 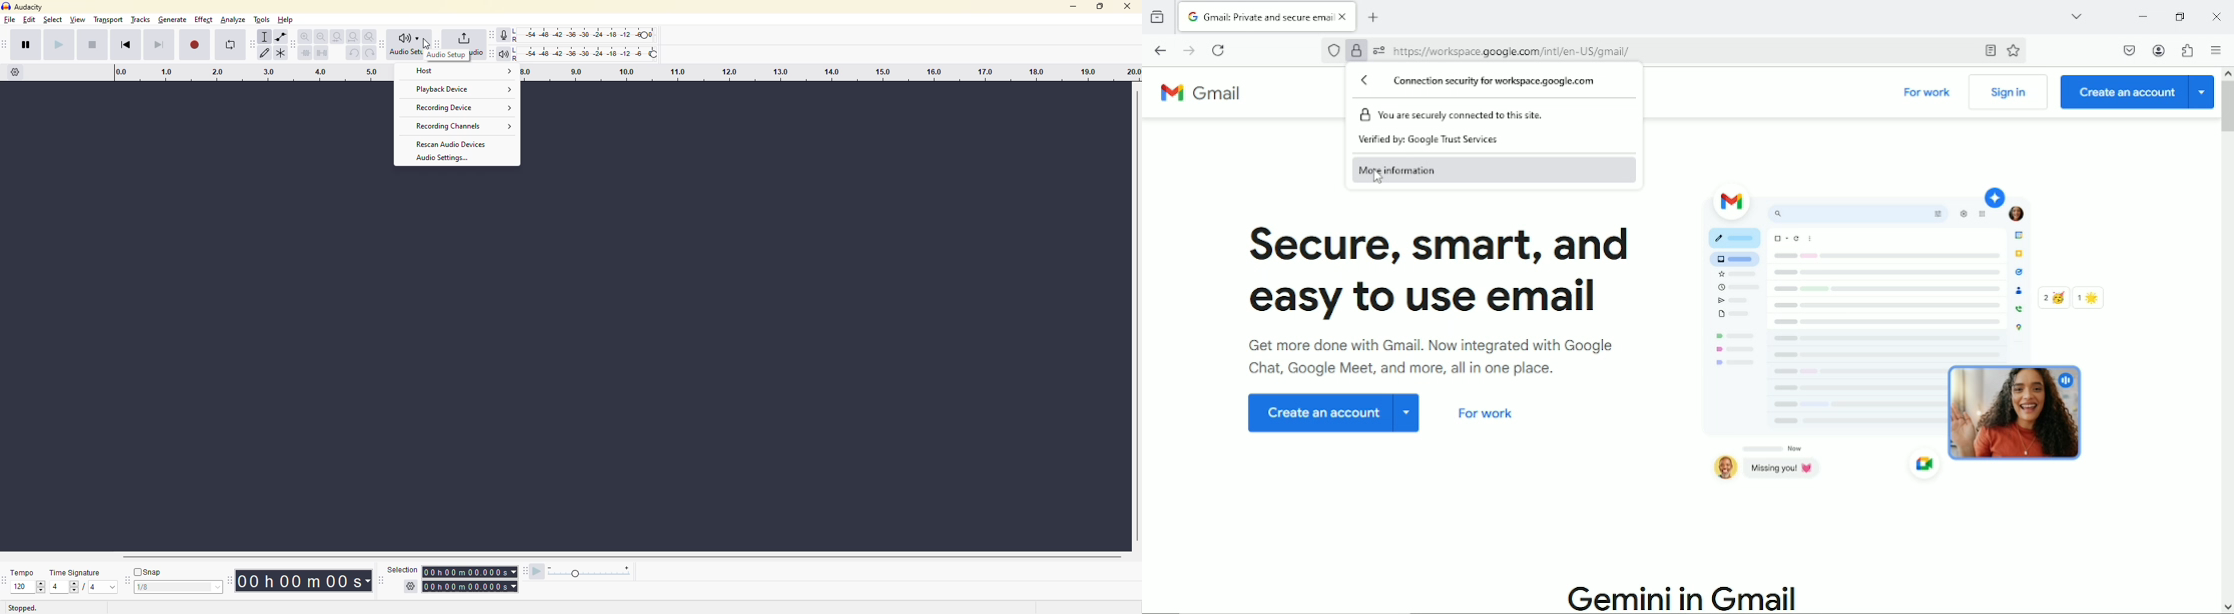 I want to click on More information, so click(x=1492, y=171).